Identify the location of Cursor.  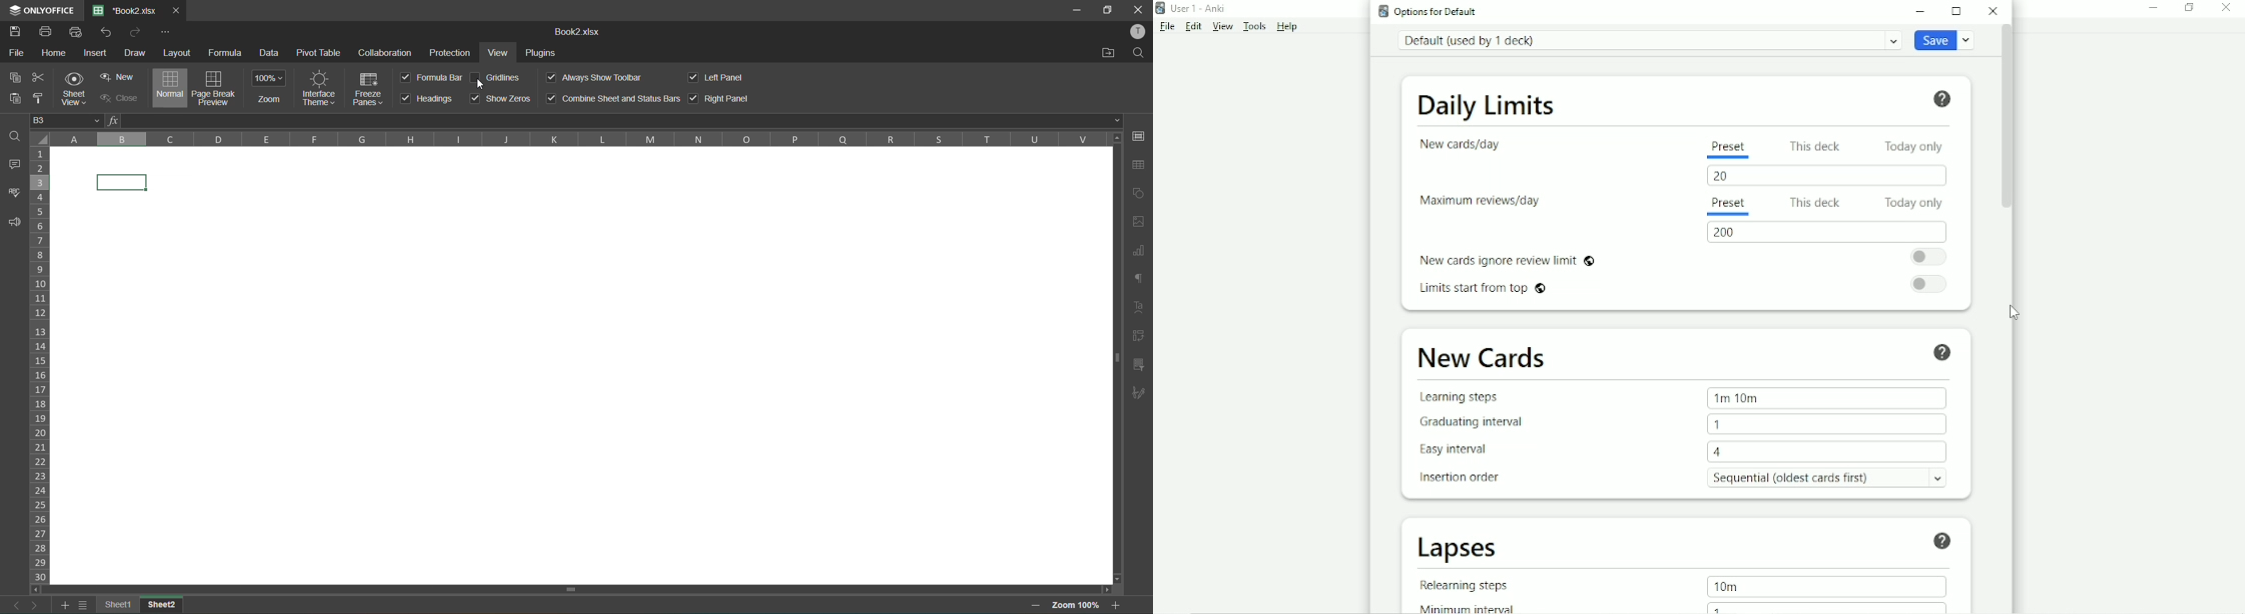
(2016, 313).